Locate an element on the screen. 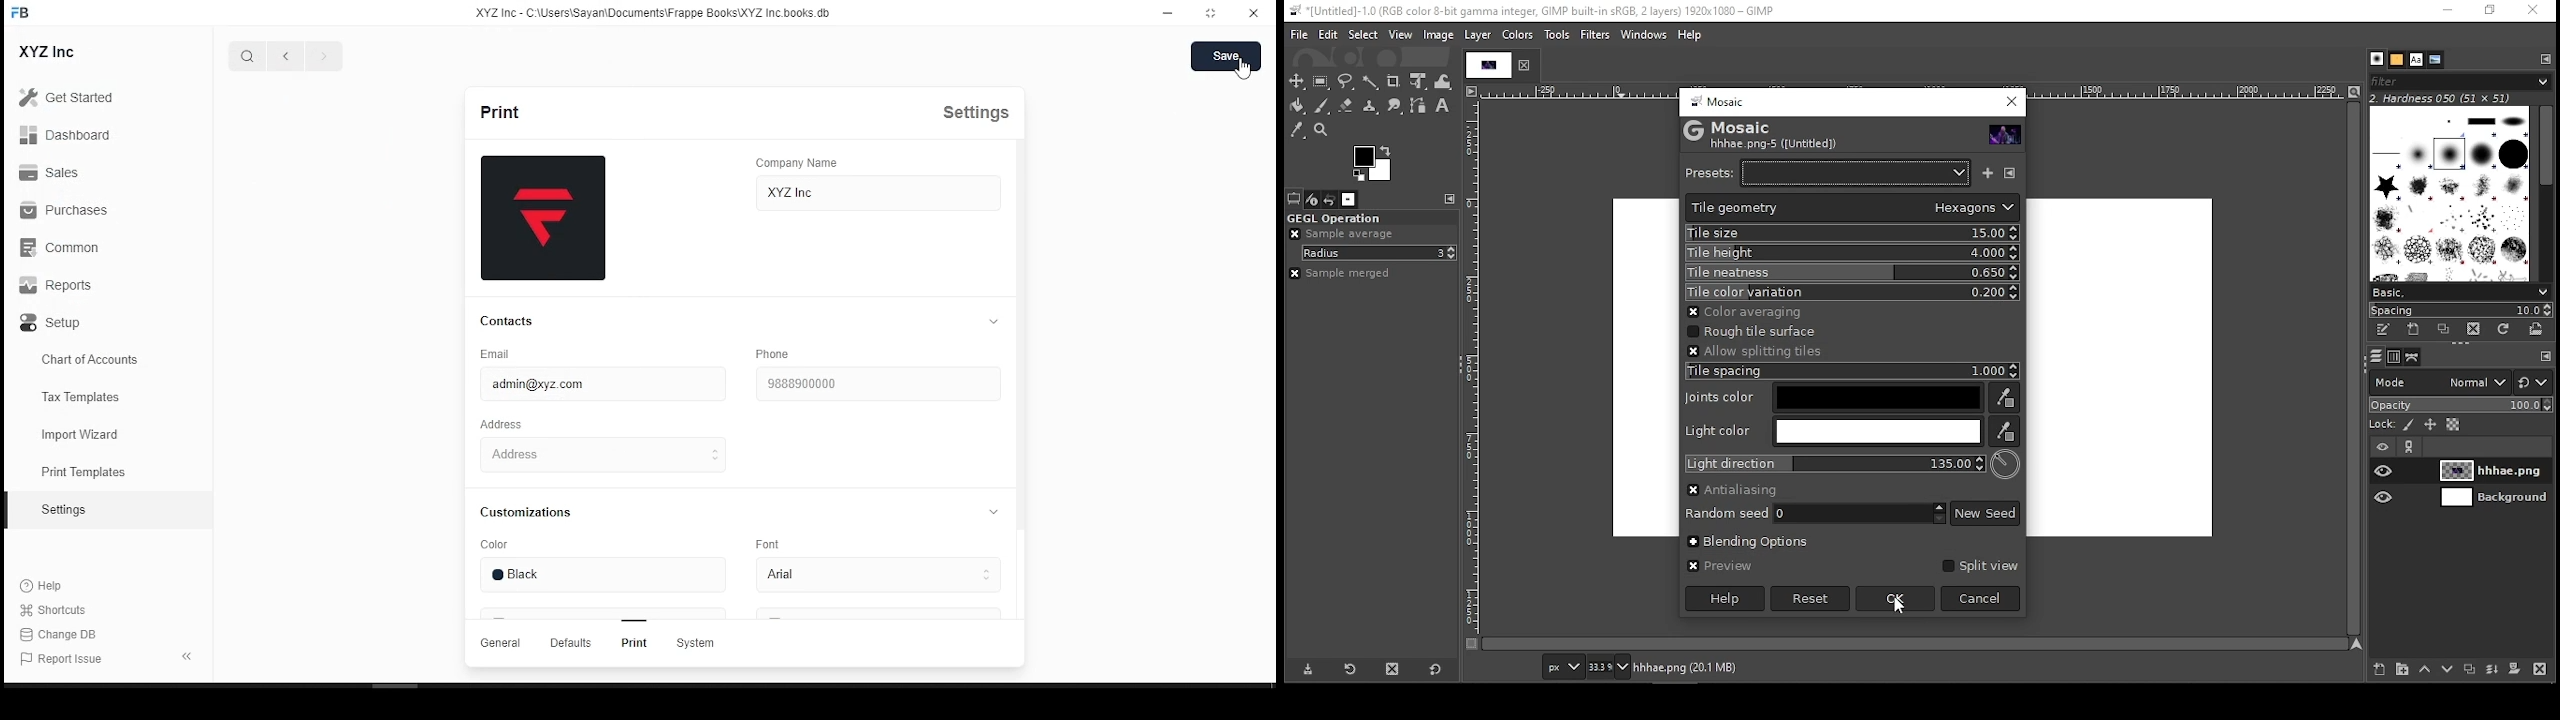 Image resolution: width=2576 pixels, height=728 pixels. tile geometry is located at coordinates (1851, 207).